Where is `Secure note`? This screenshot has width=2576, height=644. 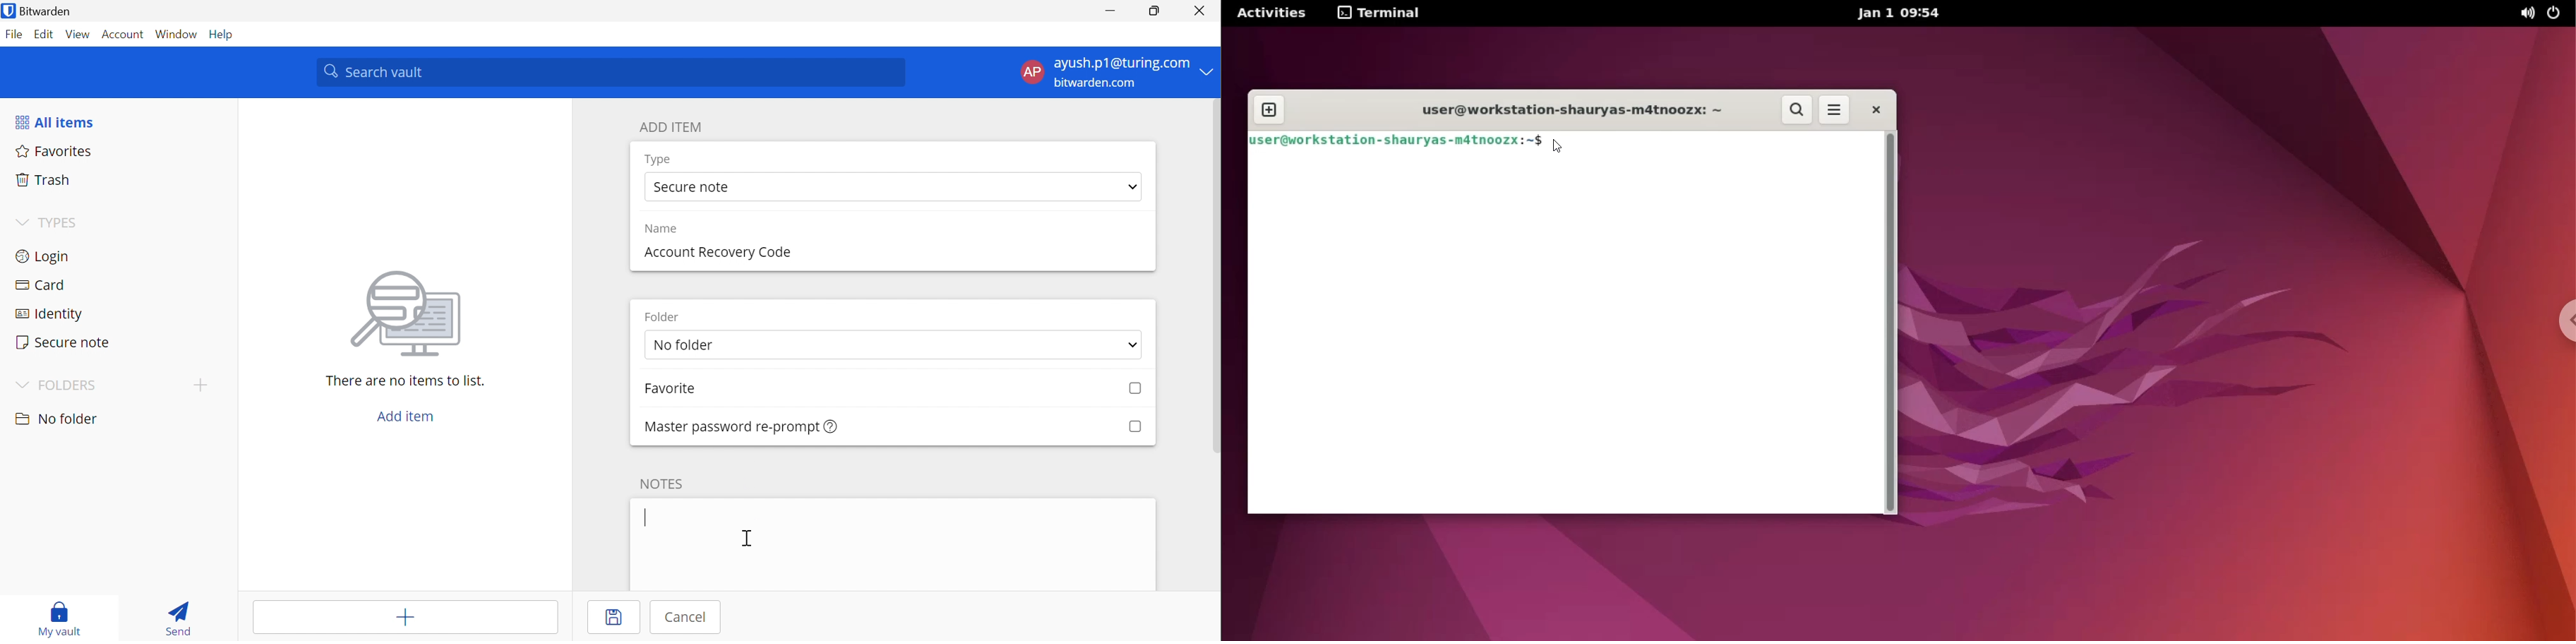
Secure note is located at coordinates (695, 188).